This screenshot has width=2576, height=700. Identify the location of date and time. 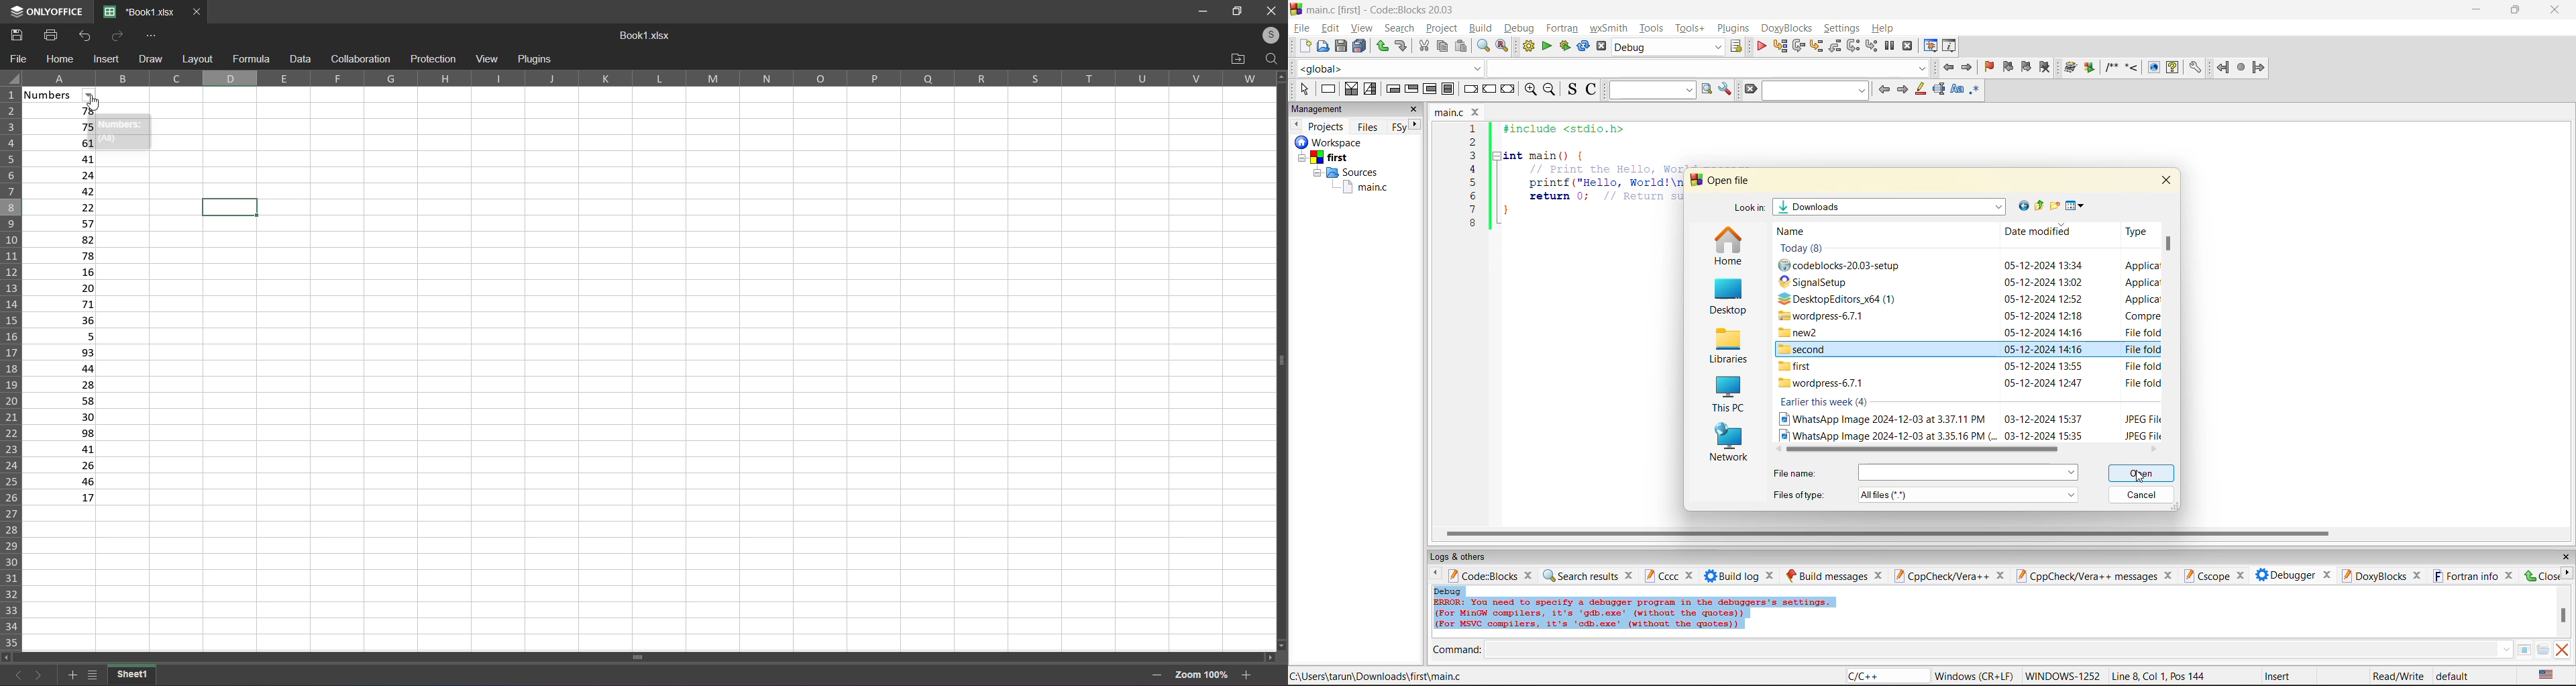
(2043, 366).